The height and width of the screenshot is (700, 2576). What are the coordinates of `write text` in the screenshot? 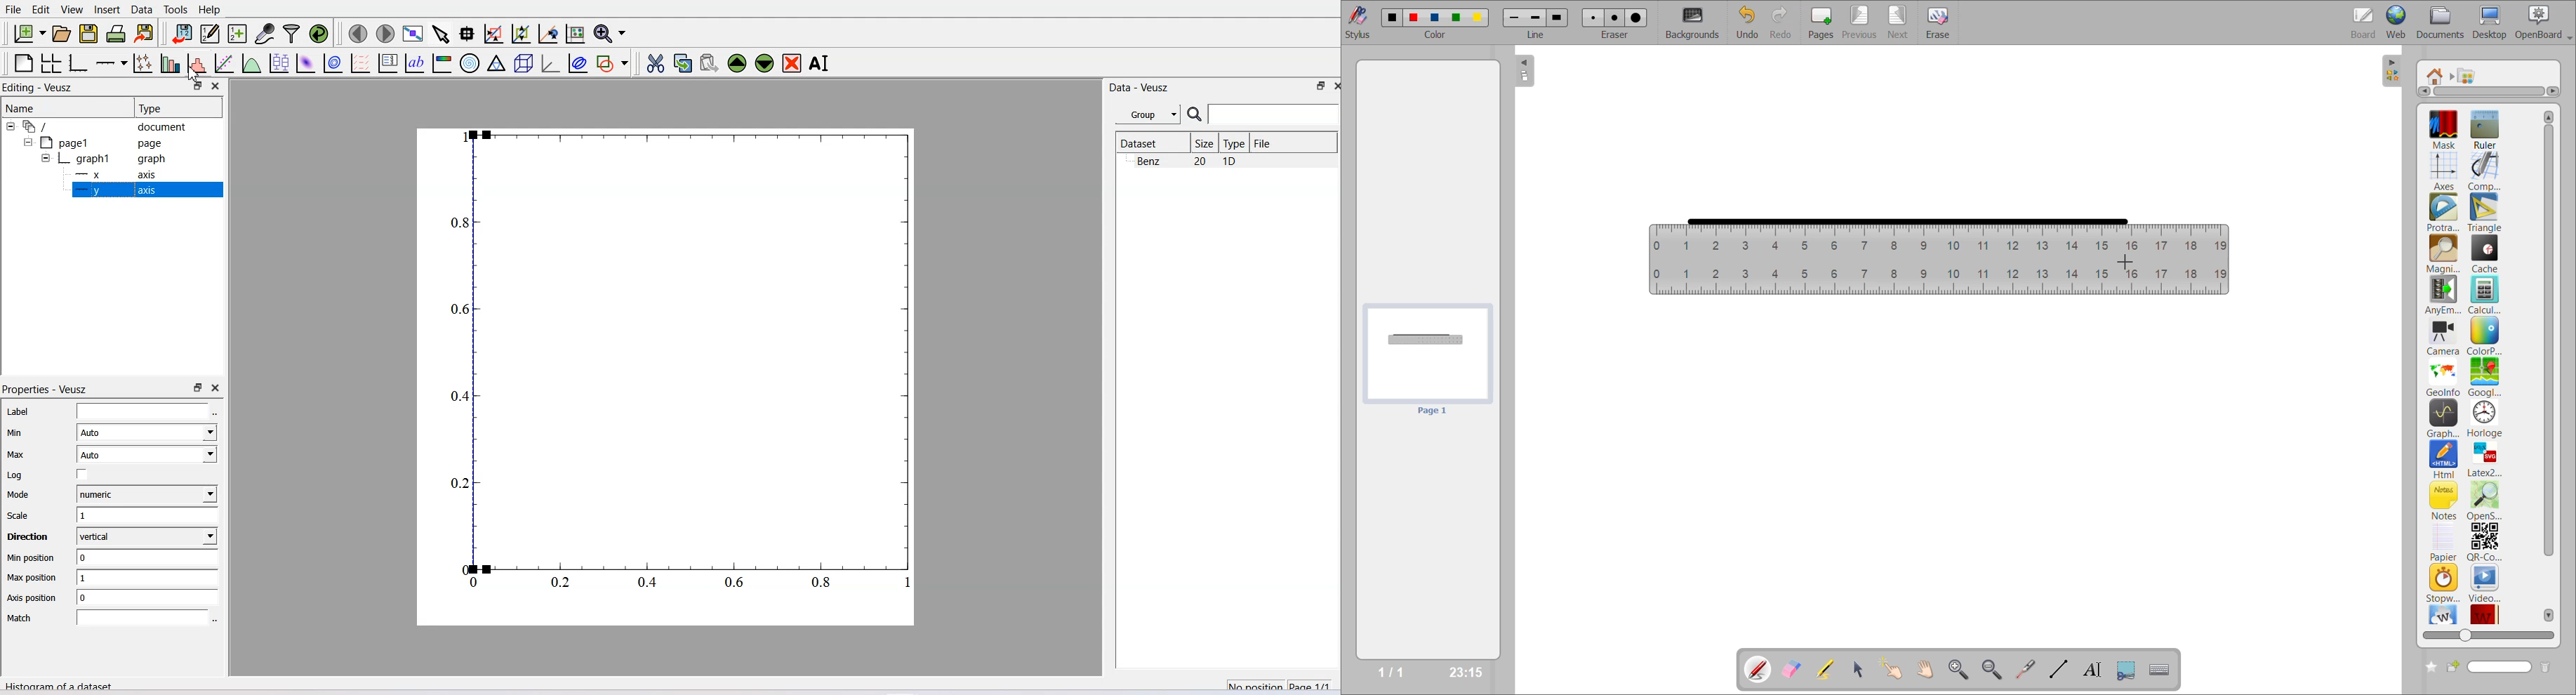 It's located at (2092, 669).